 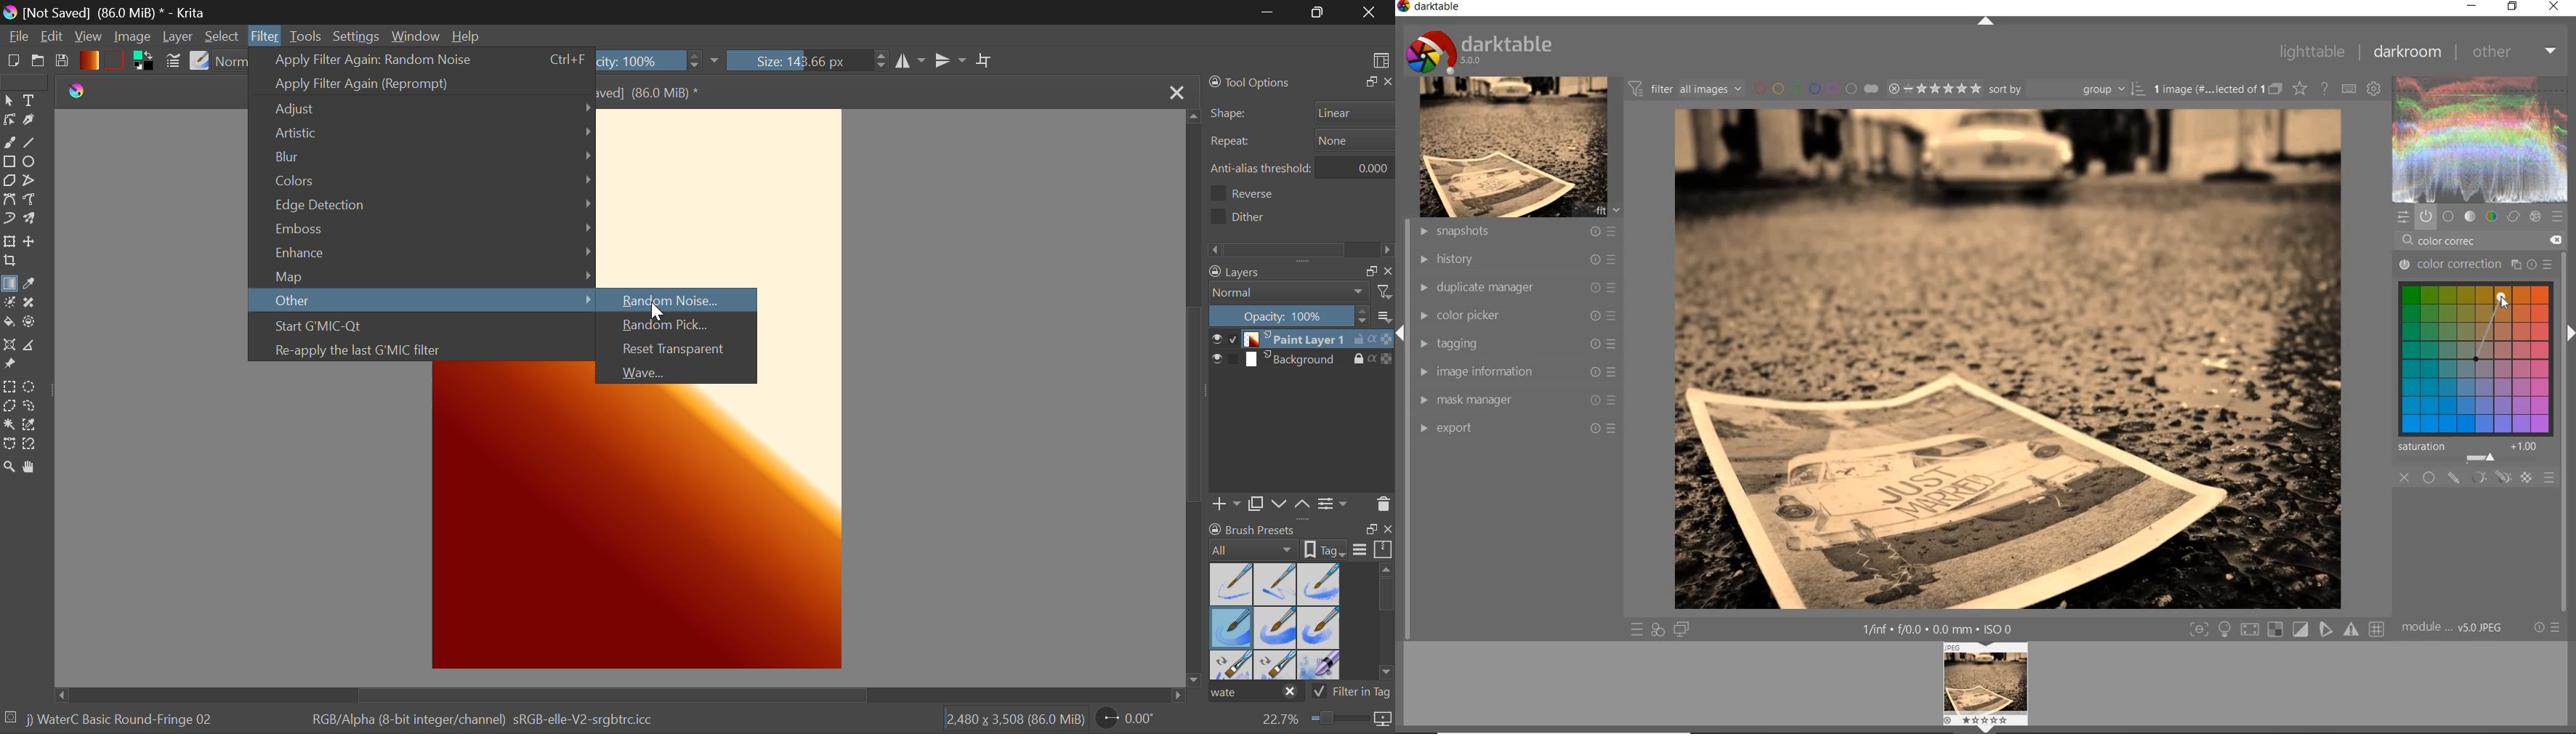 I want to click on Repeat:, so click(x=1230, y=142).